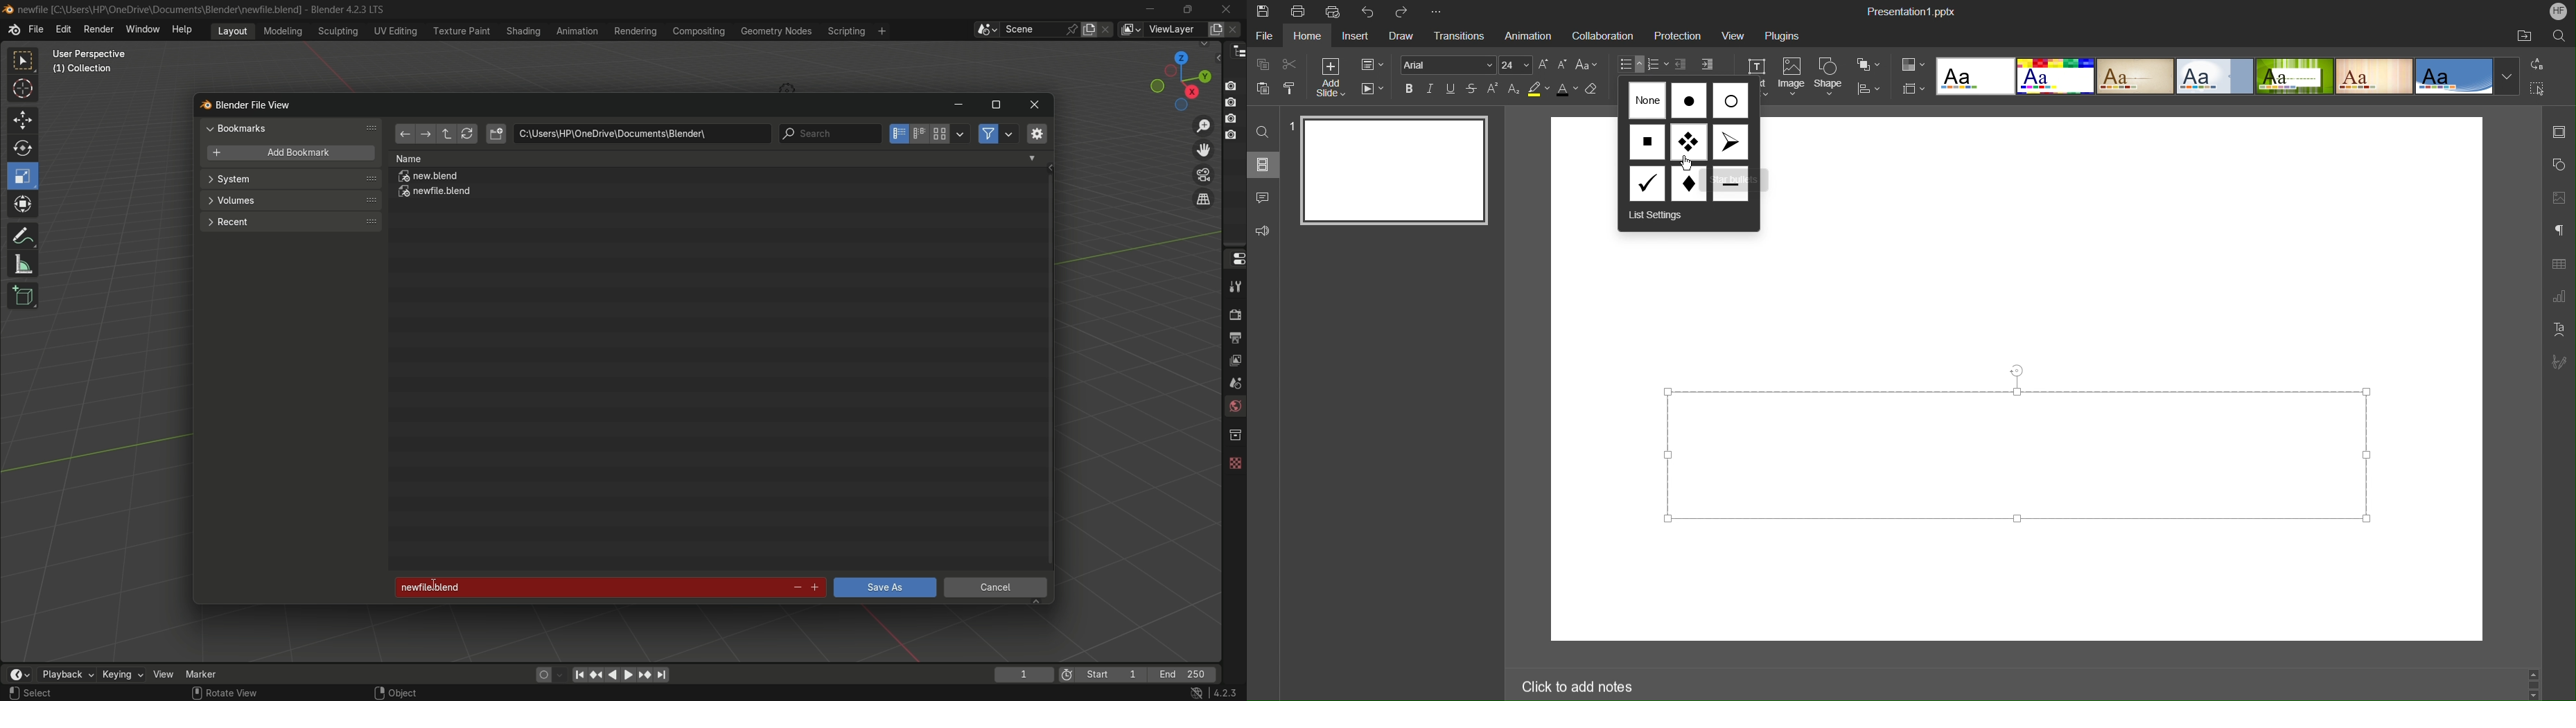 The width and height of the screenshot is (2576, 728). Describe the element at coordinates (2558, 198) in the screenshot. I see `Image Settings` at that location.